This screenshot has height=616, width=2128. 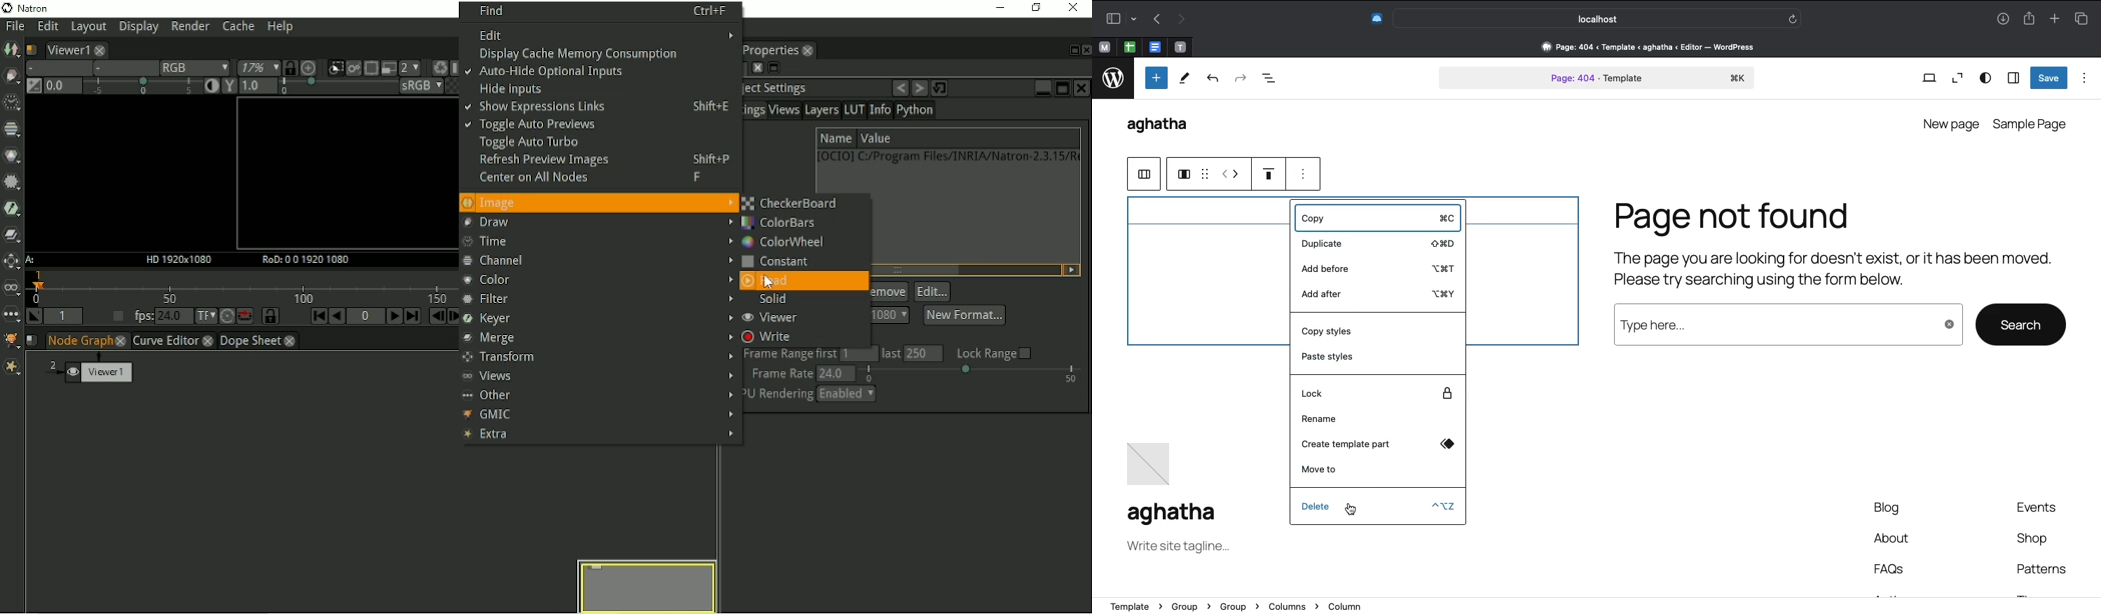 What do you see at coordinates (2049, 78) in the screenshot?
I see `Save` at bounding box center [2049, 78].